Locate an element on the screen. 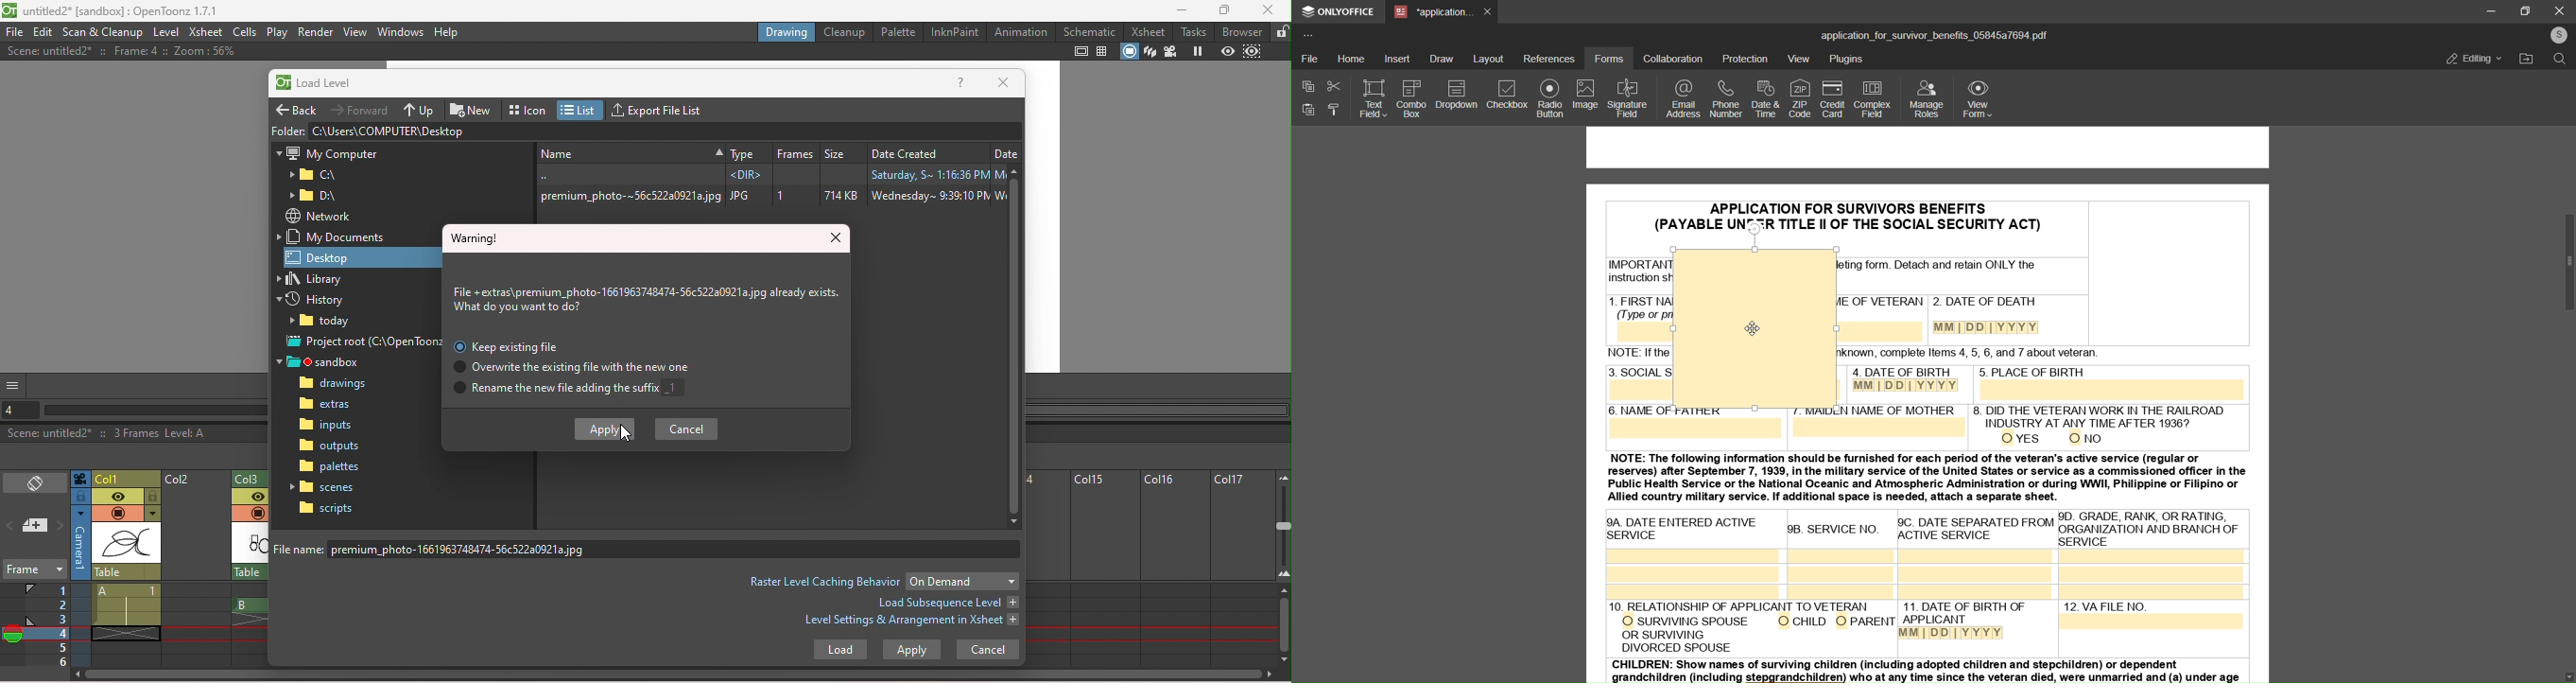  PDF of application for survivors benefits is located at coordinates (1930, 551).